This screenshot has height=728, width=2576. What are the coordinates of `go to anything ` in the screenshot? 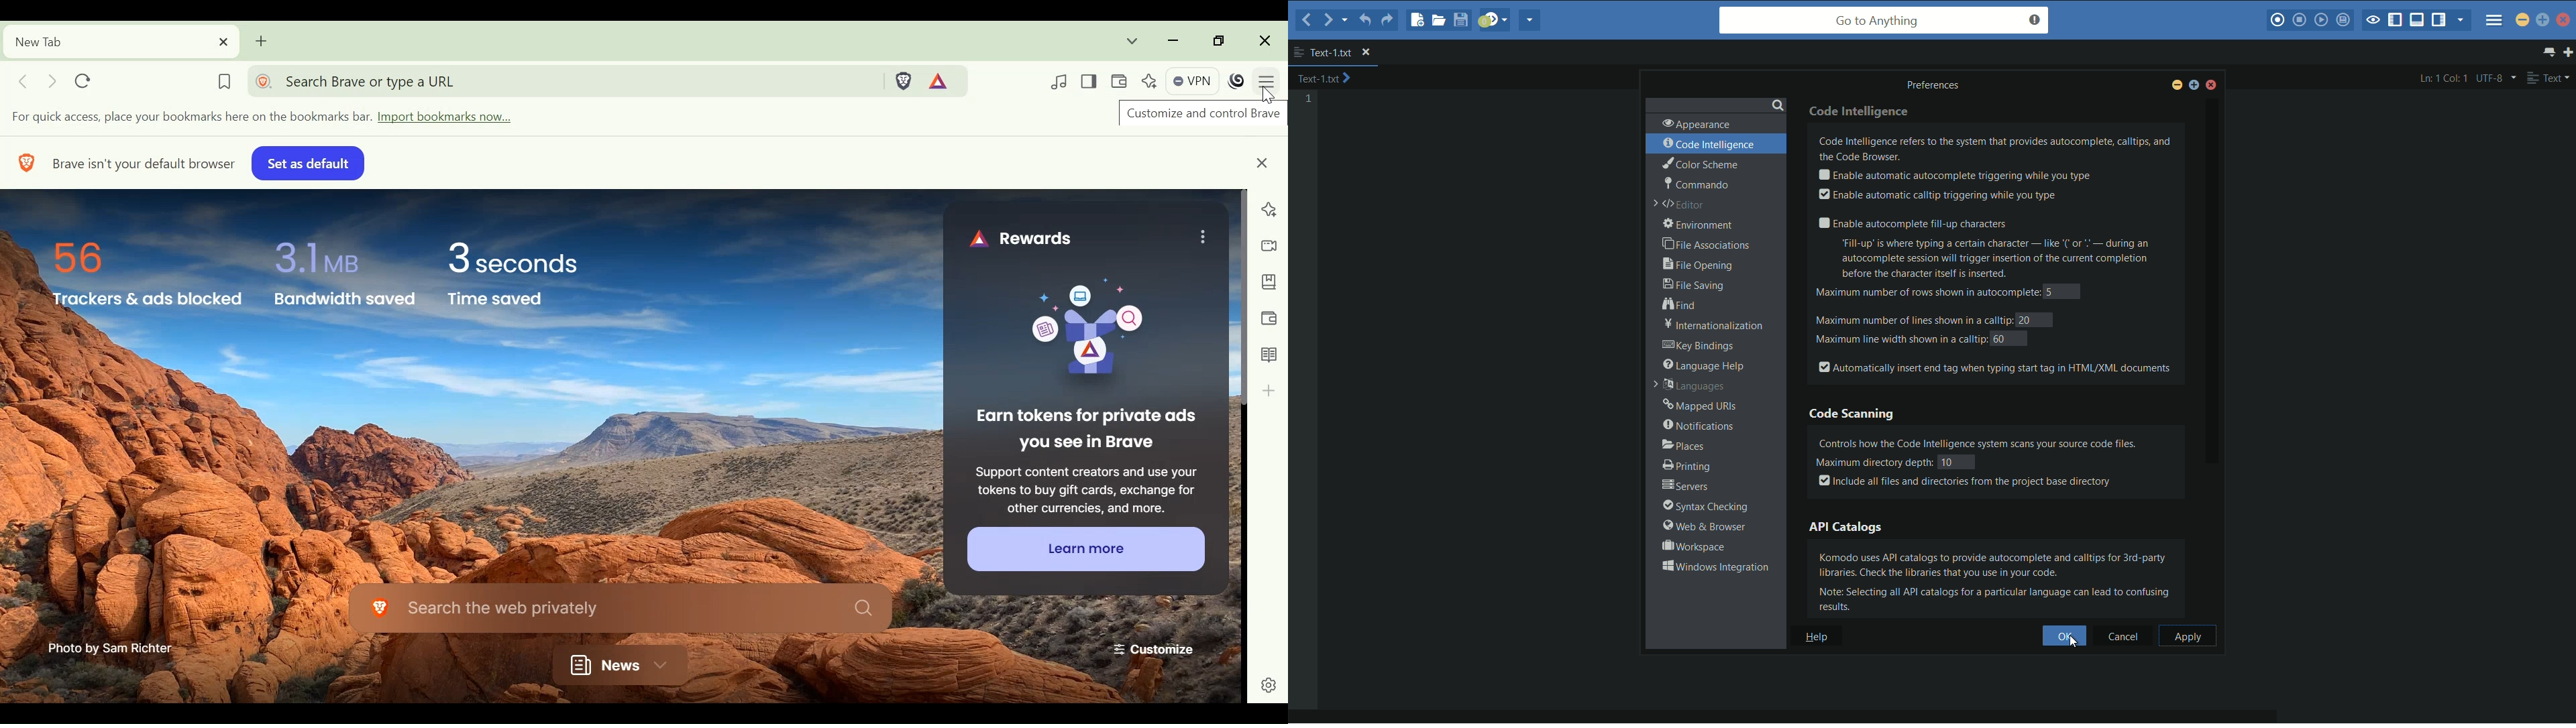 It's located at (1884, 20).